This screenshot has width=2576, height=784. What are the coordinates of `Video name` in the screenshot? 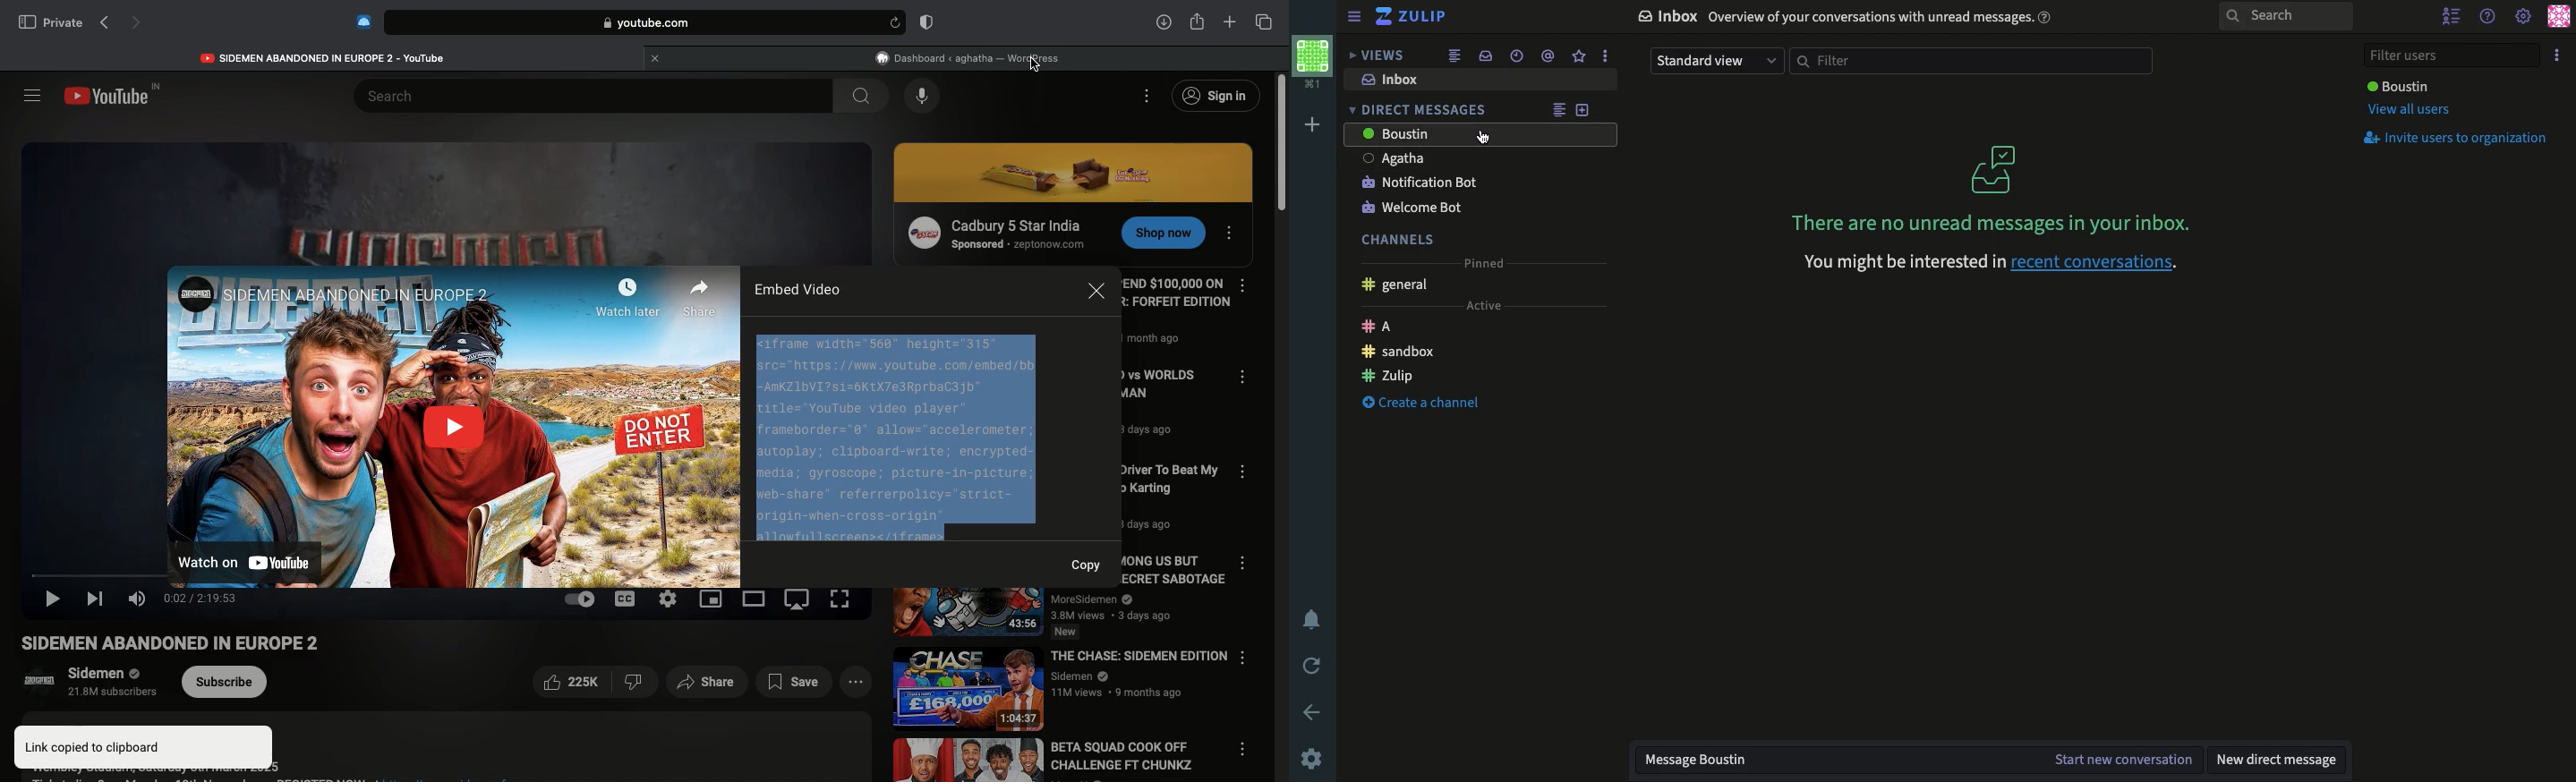 It's located at (189, 644).